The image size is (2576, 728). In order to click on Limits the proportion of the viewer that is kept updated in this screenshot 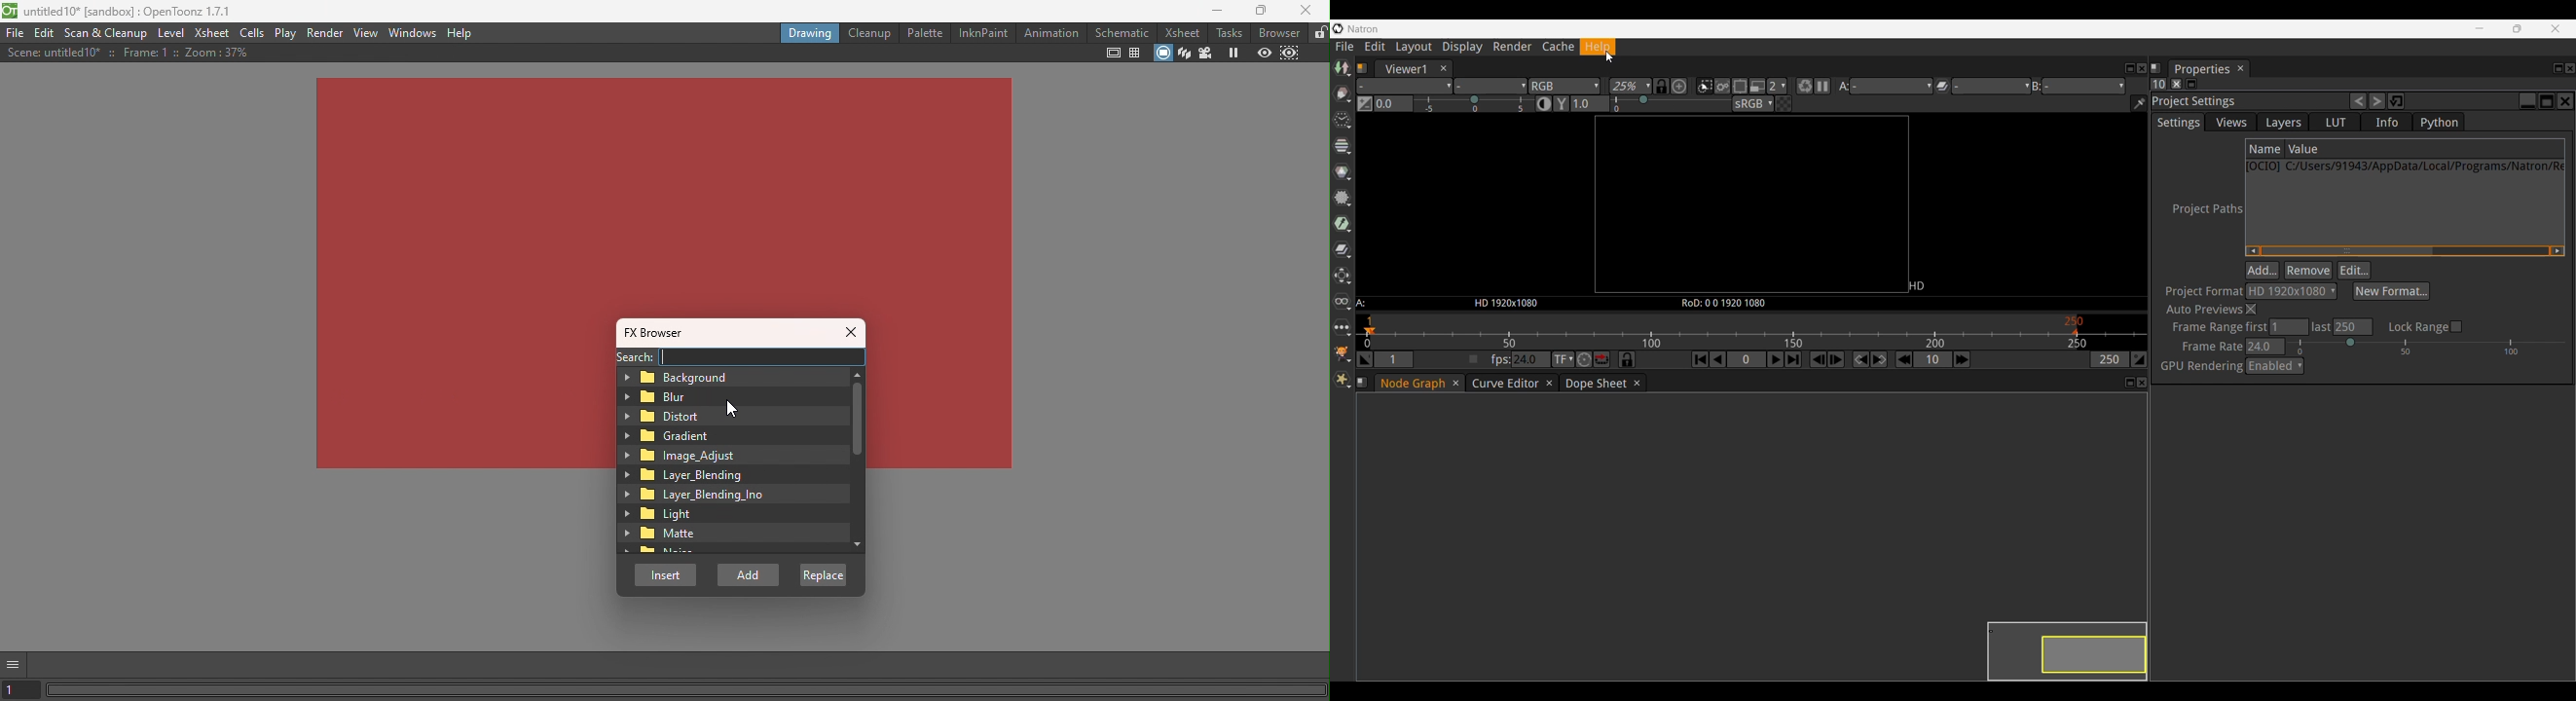, I will do `click(1740, 86)`.